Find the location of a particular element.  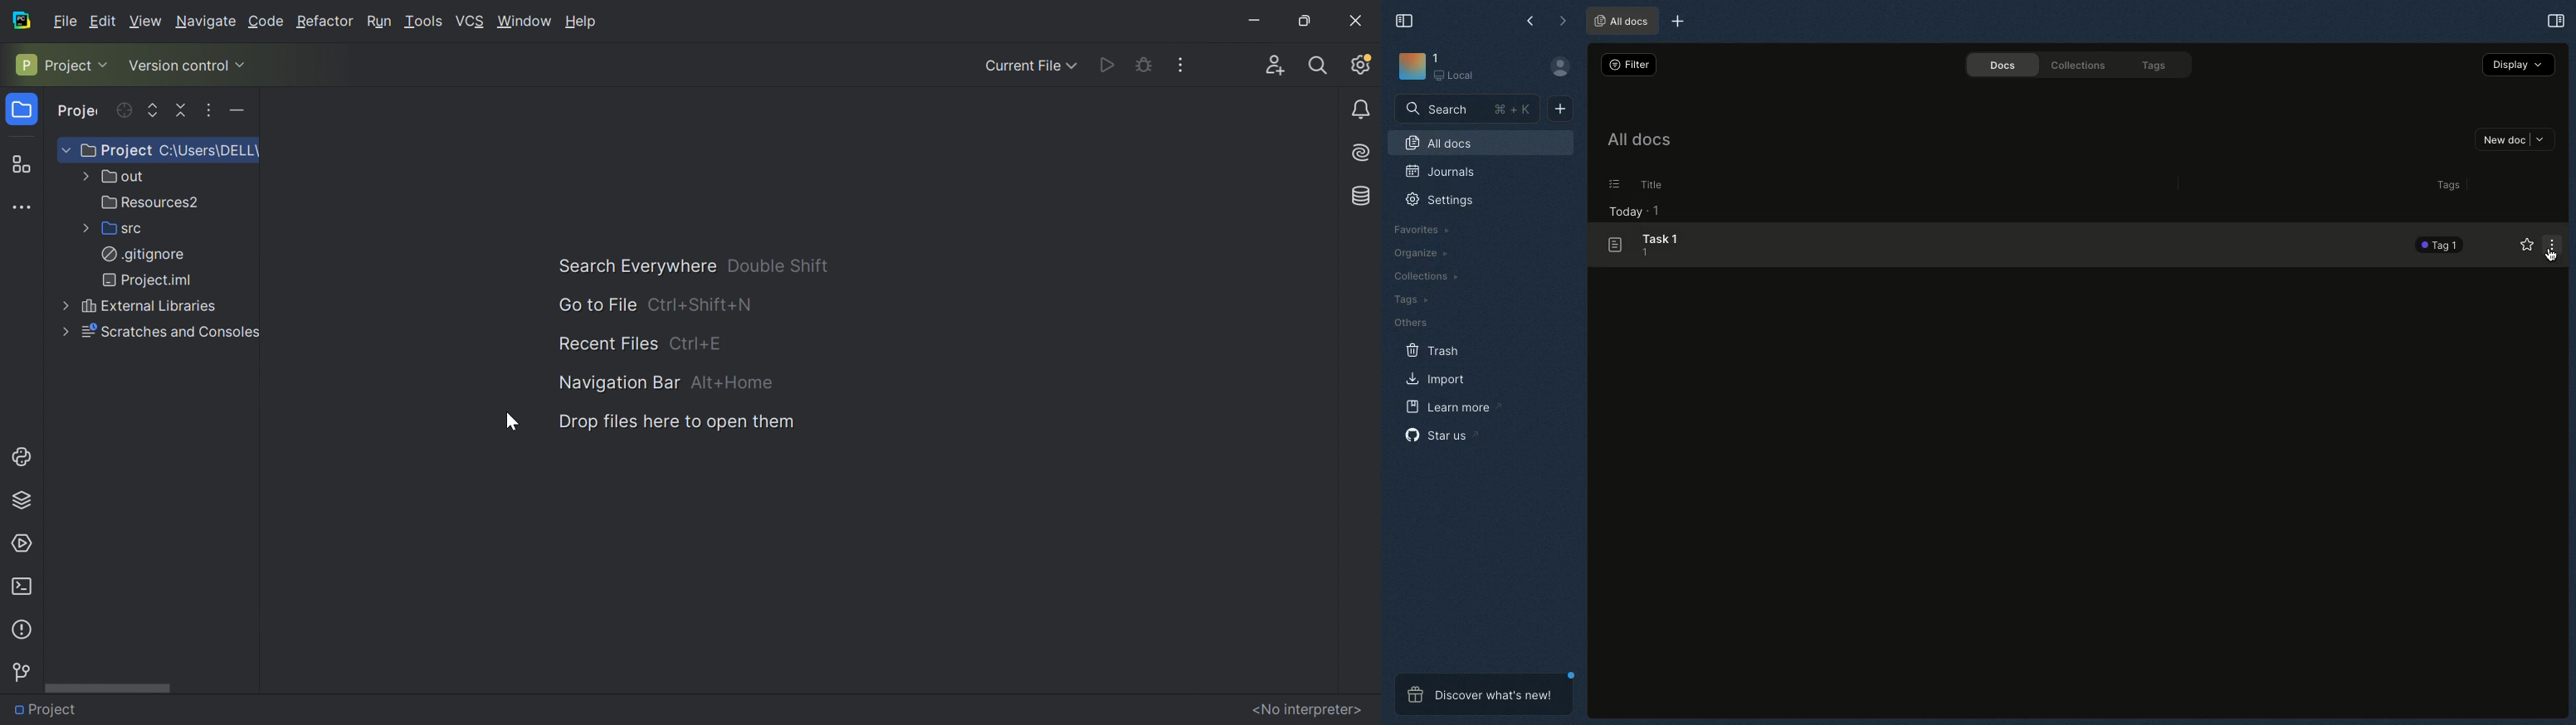

Icon is located at coordinates (1409, 66).